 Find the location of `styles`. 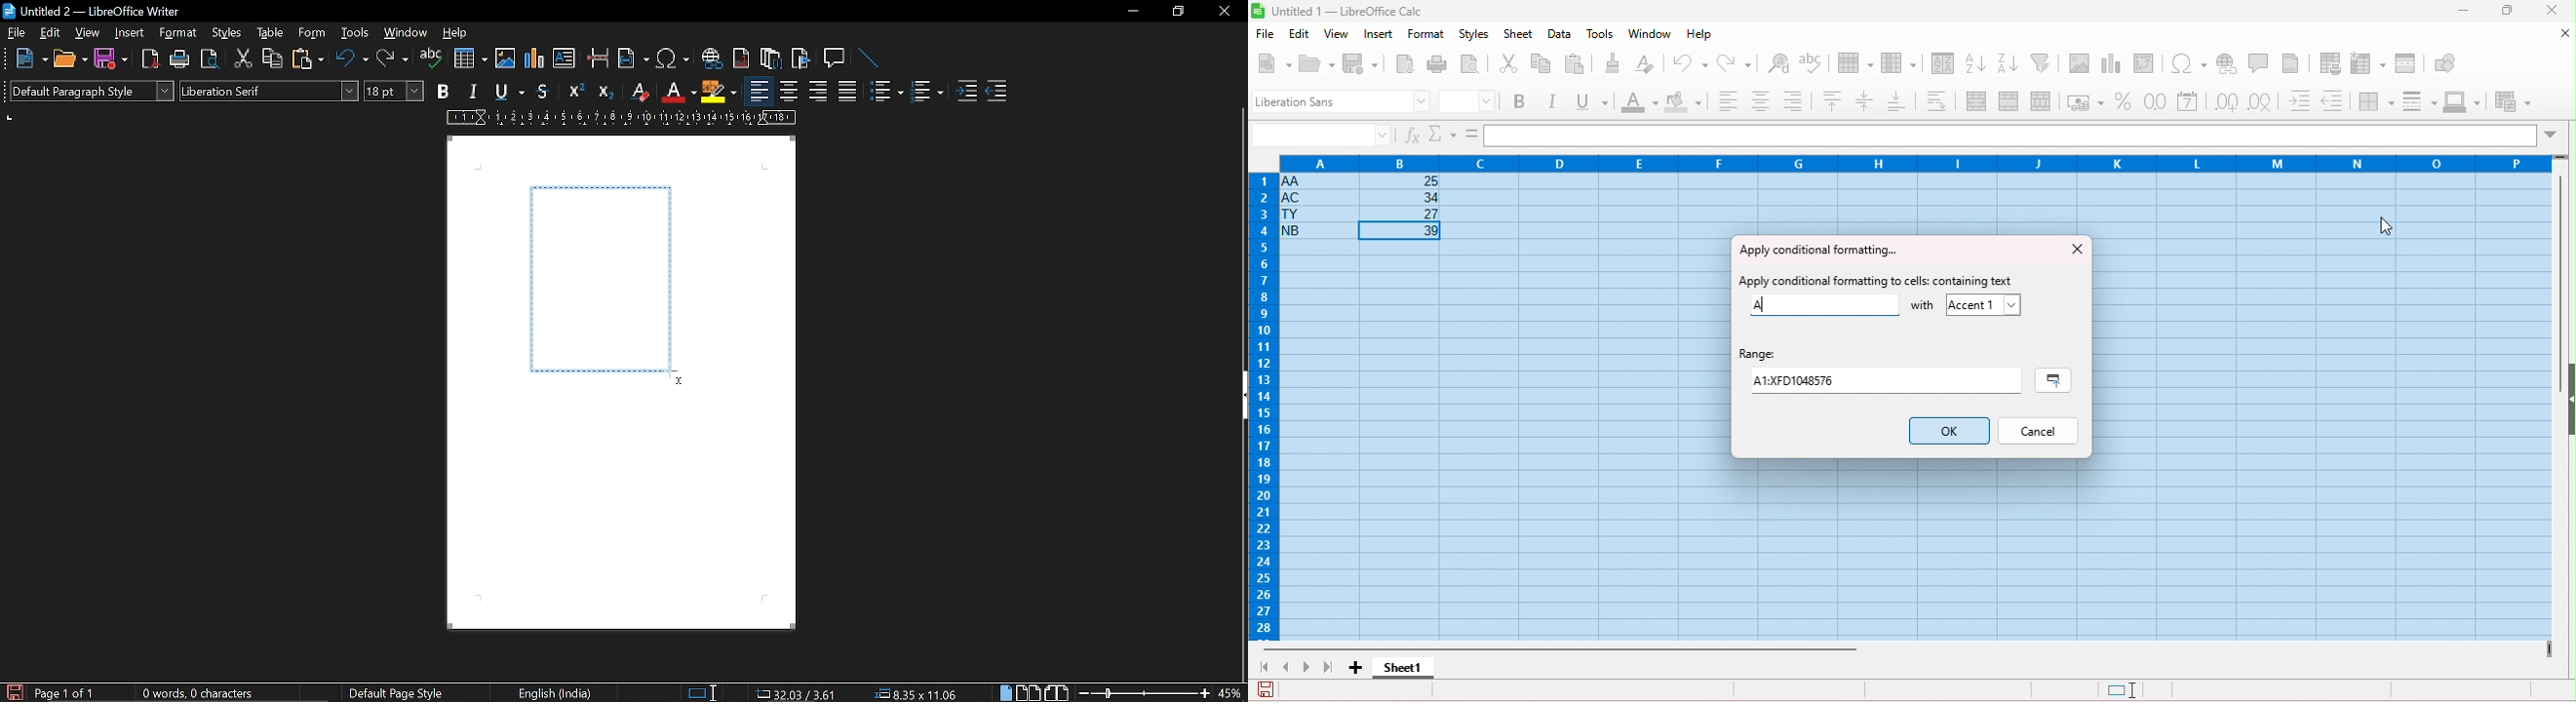

styles is located at coordinates (228, 35).